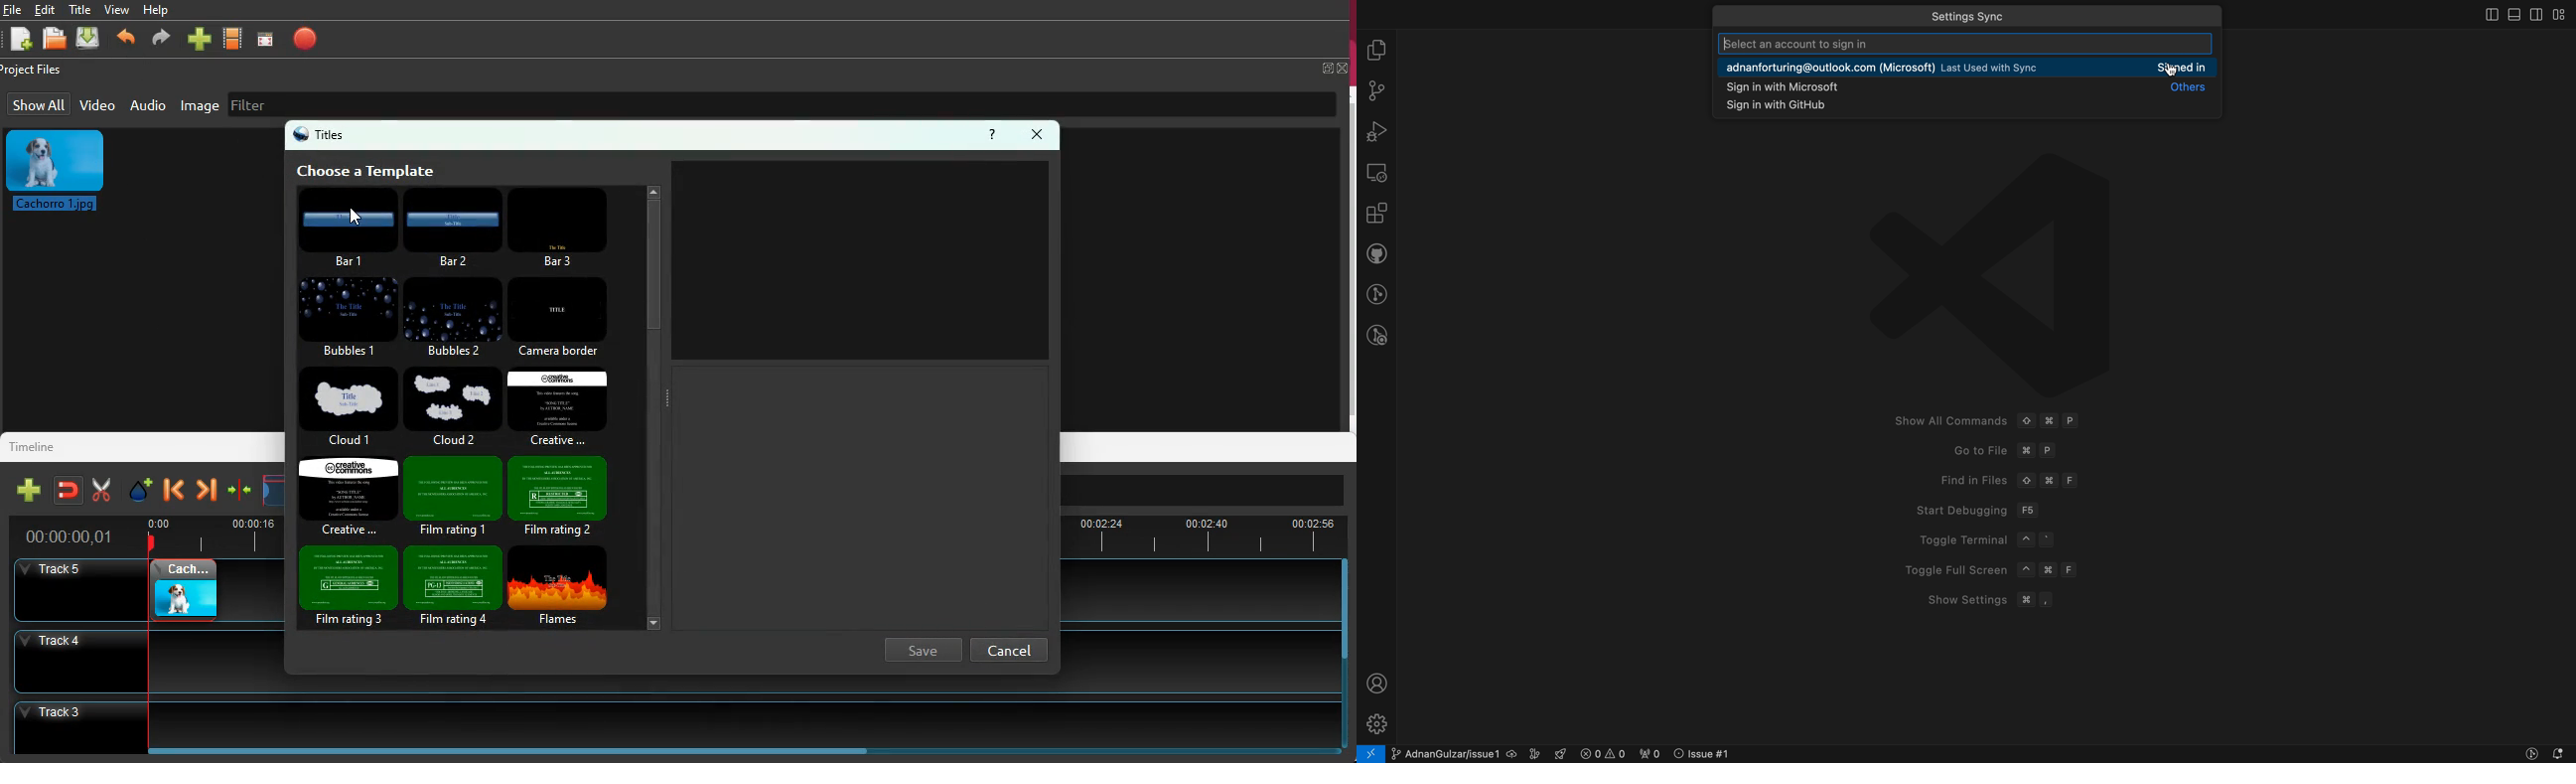 This screenshot has height=784, width=2576. What do you see at coordinates (2018, 16) in the screenshot?
I see `quick menus` at bounding box center [2018, 16].